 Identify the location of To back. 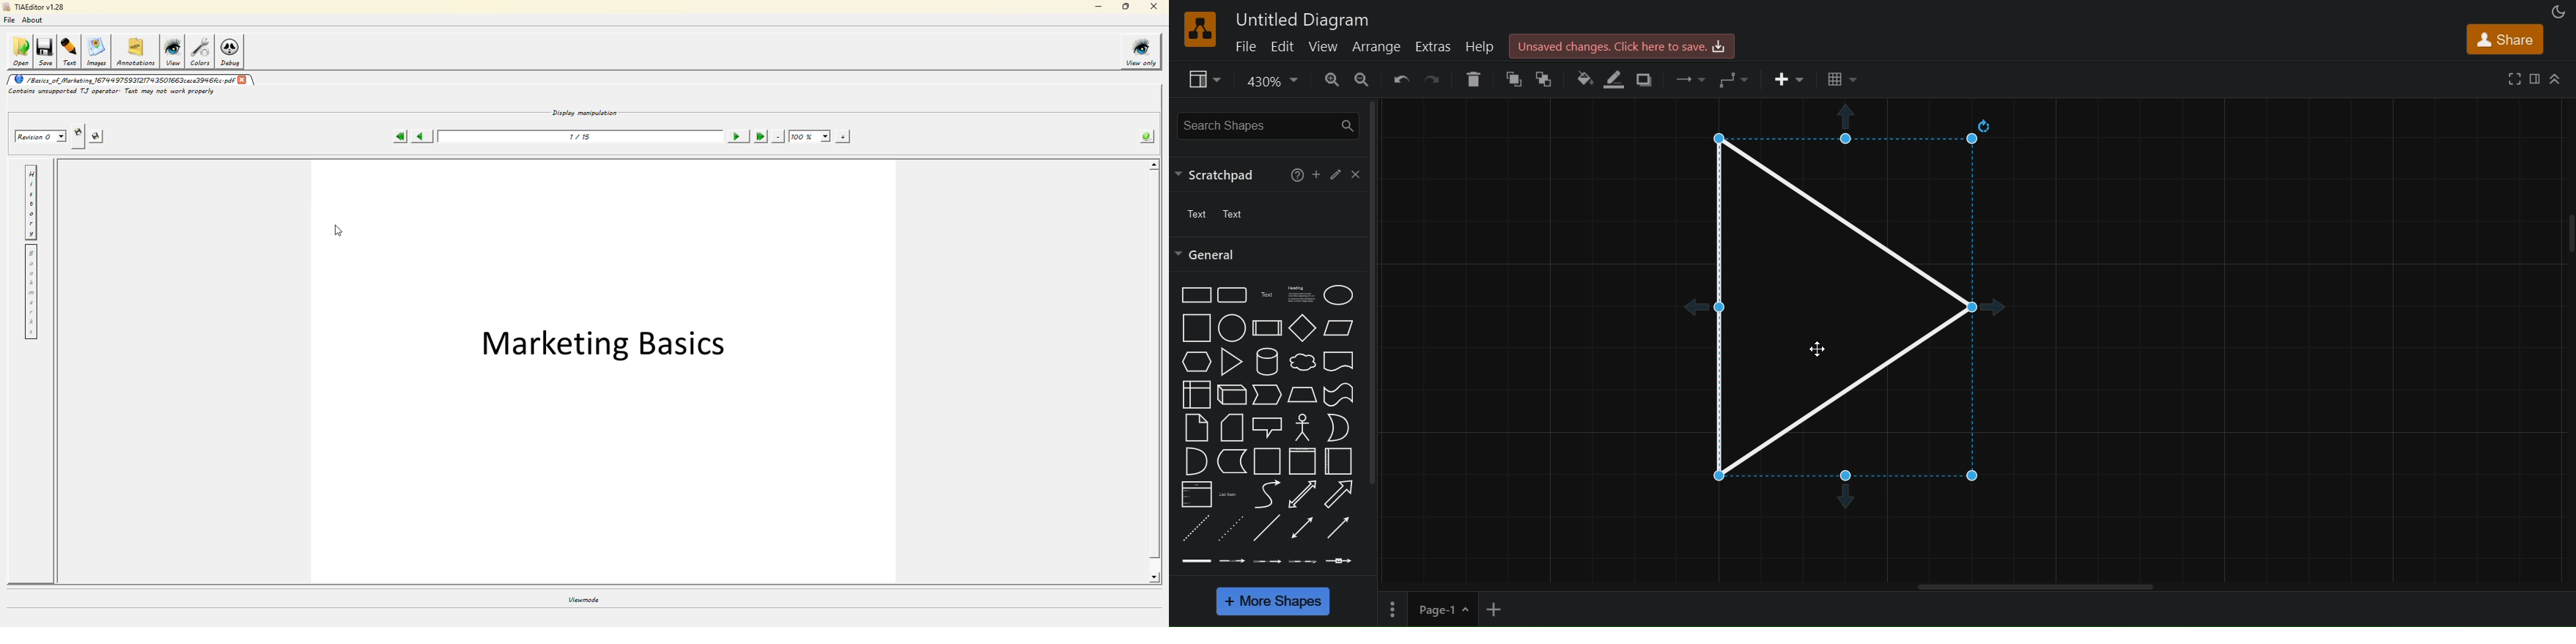
(1547, 79).